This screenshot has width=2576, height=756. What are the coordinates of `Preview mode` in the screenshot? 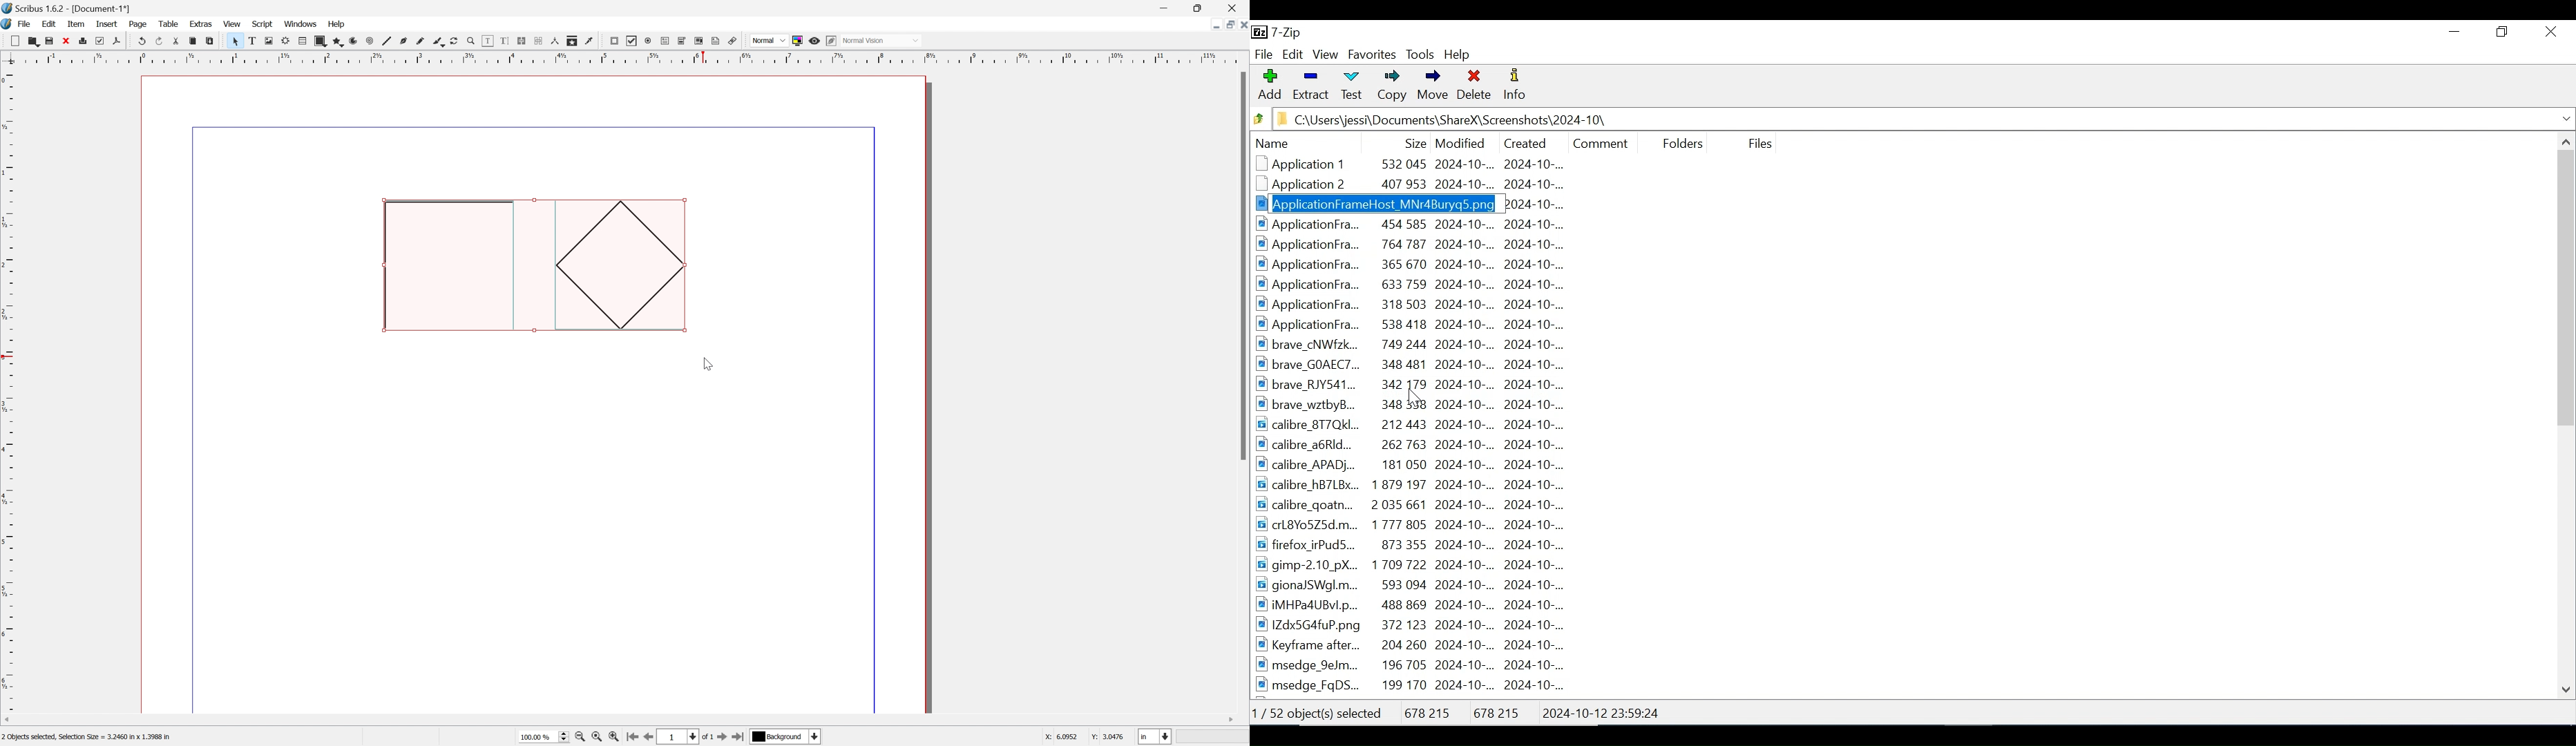 It's located at (814, 41).